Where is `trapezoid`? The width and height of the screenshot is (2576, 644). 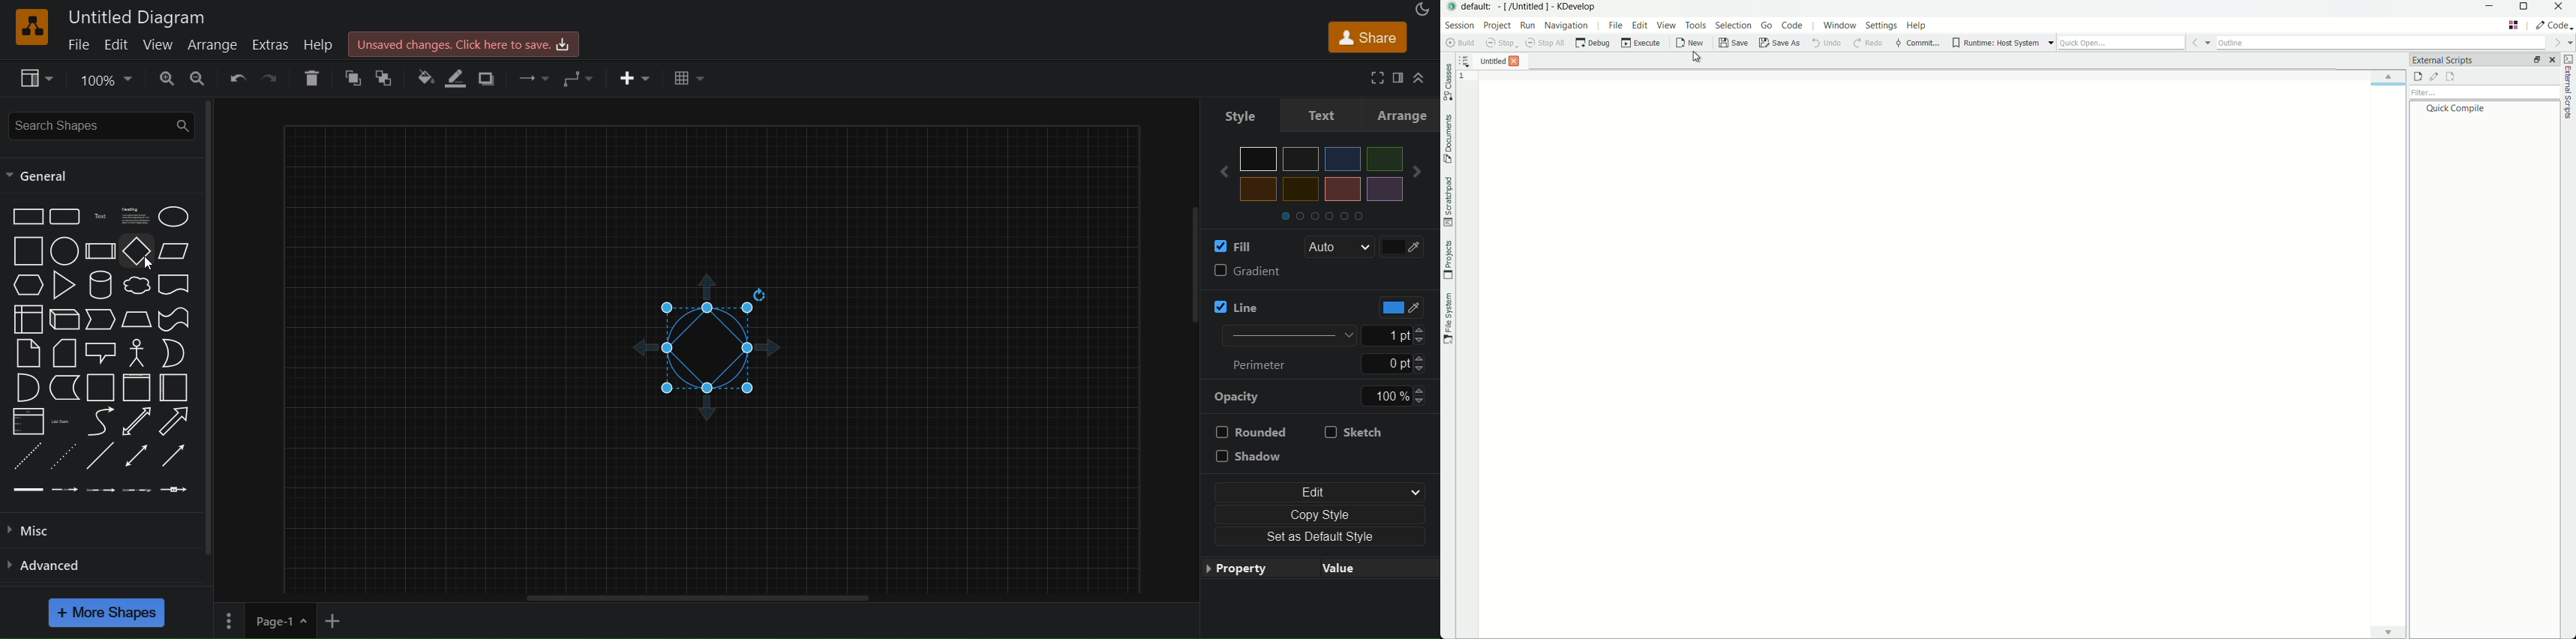
trapezoid is located at coordinates (137, 320).